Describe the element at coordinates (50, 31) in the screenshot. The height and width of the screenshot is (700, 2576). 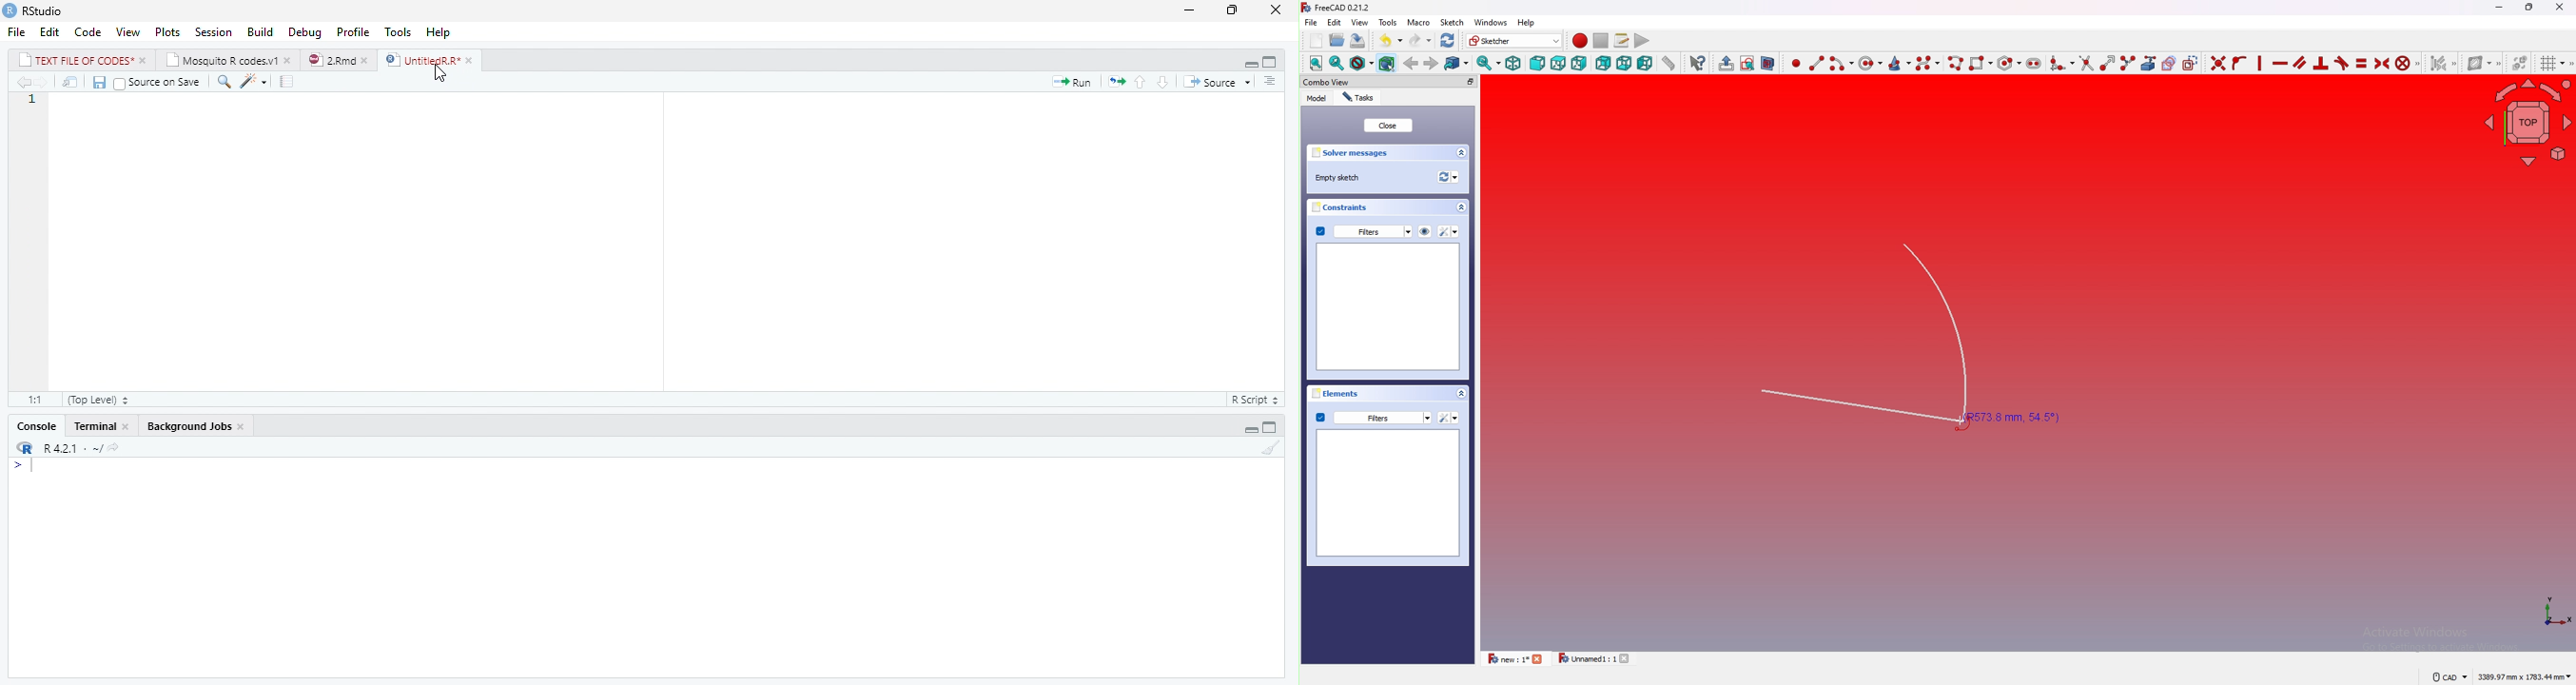
I see `Edit` at that location.